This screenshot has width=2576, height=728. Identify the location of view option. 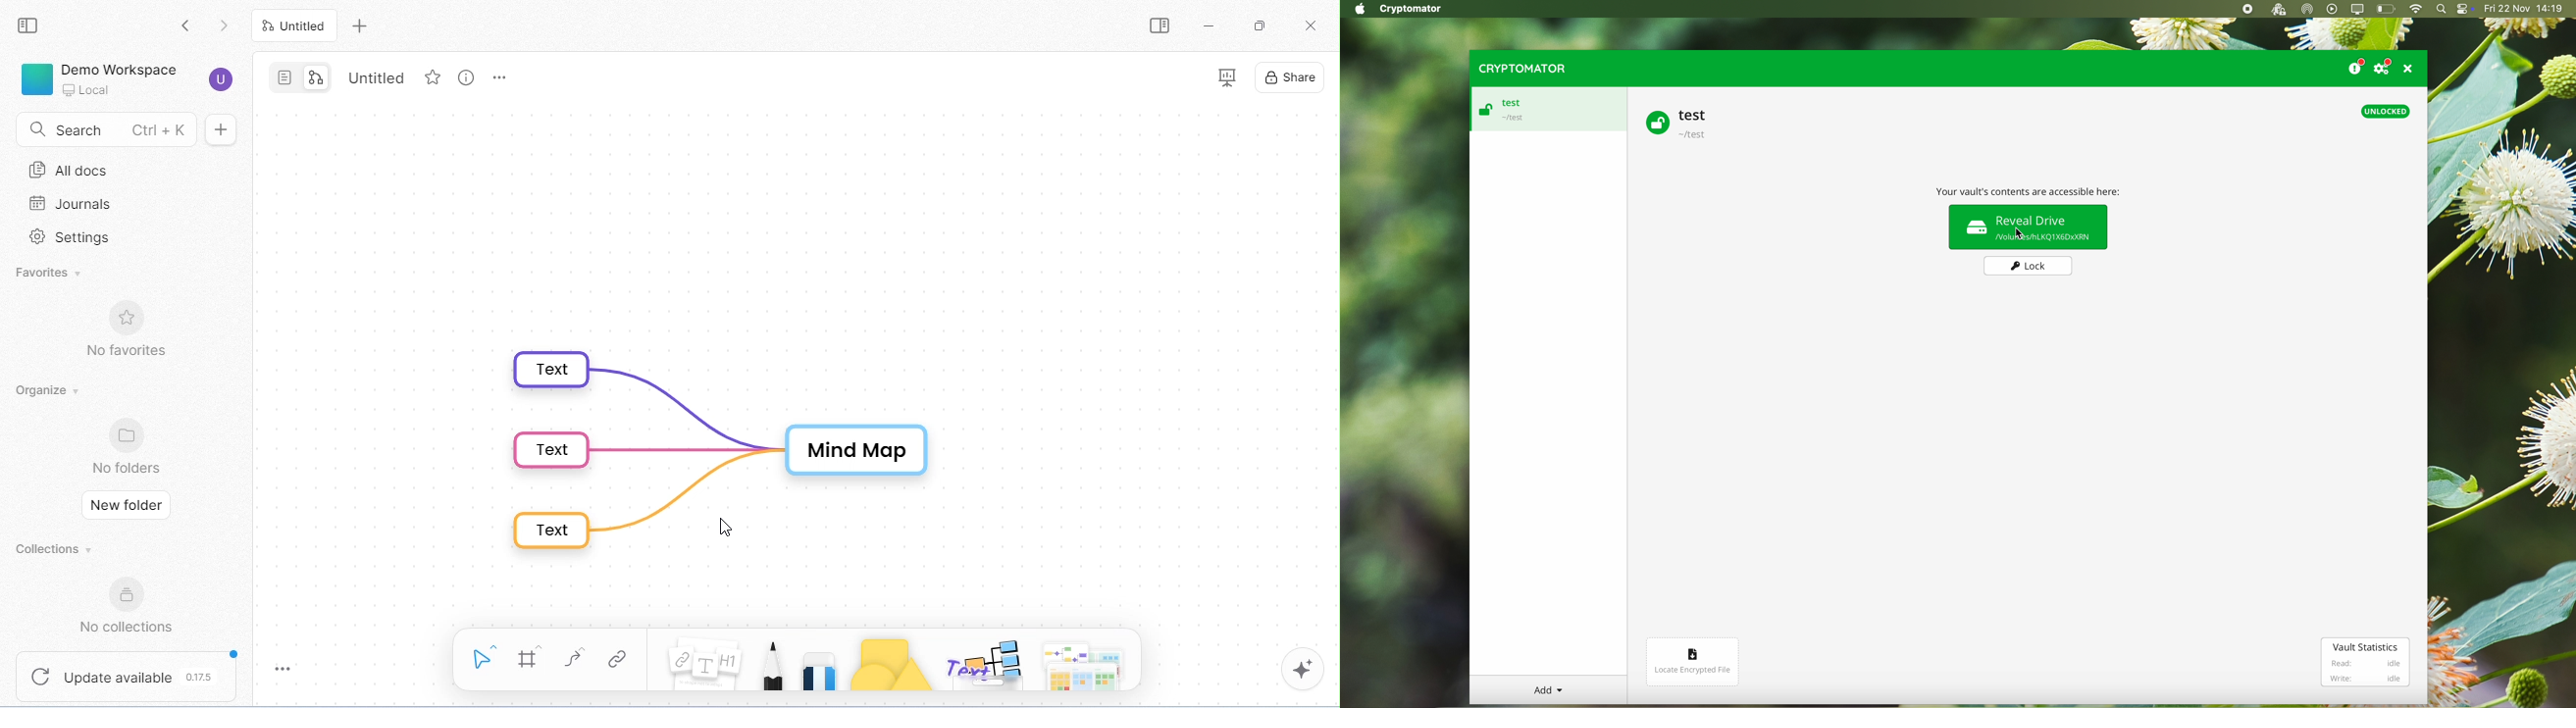
(468, 81).